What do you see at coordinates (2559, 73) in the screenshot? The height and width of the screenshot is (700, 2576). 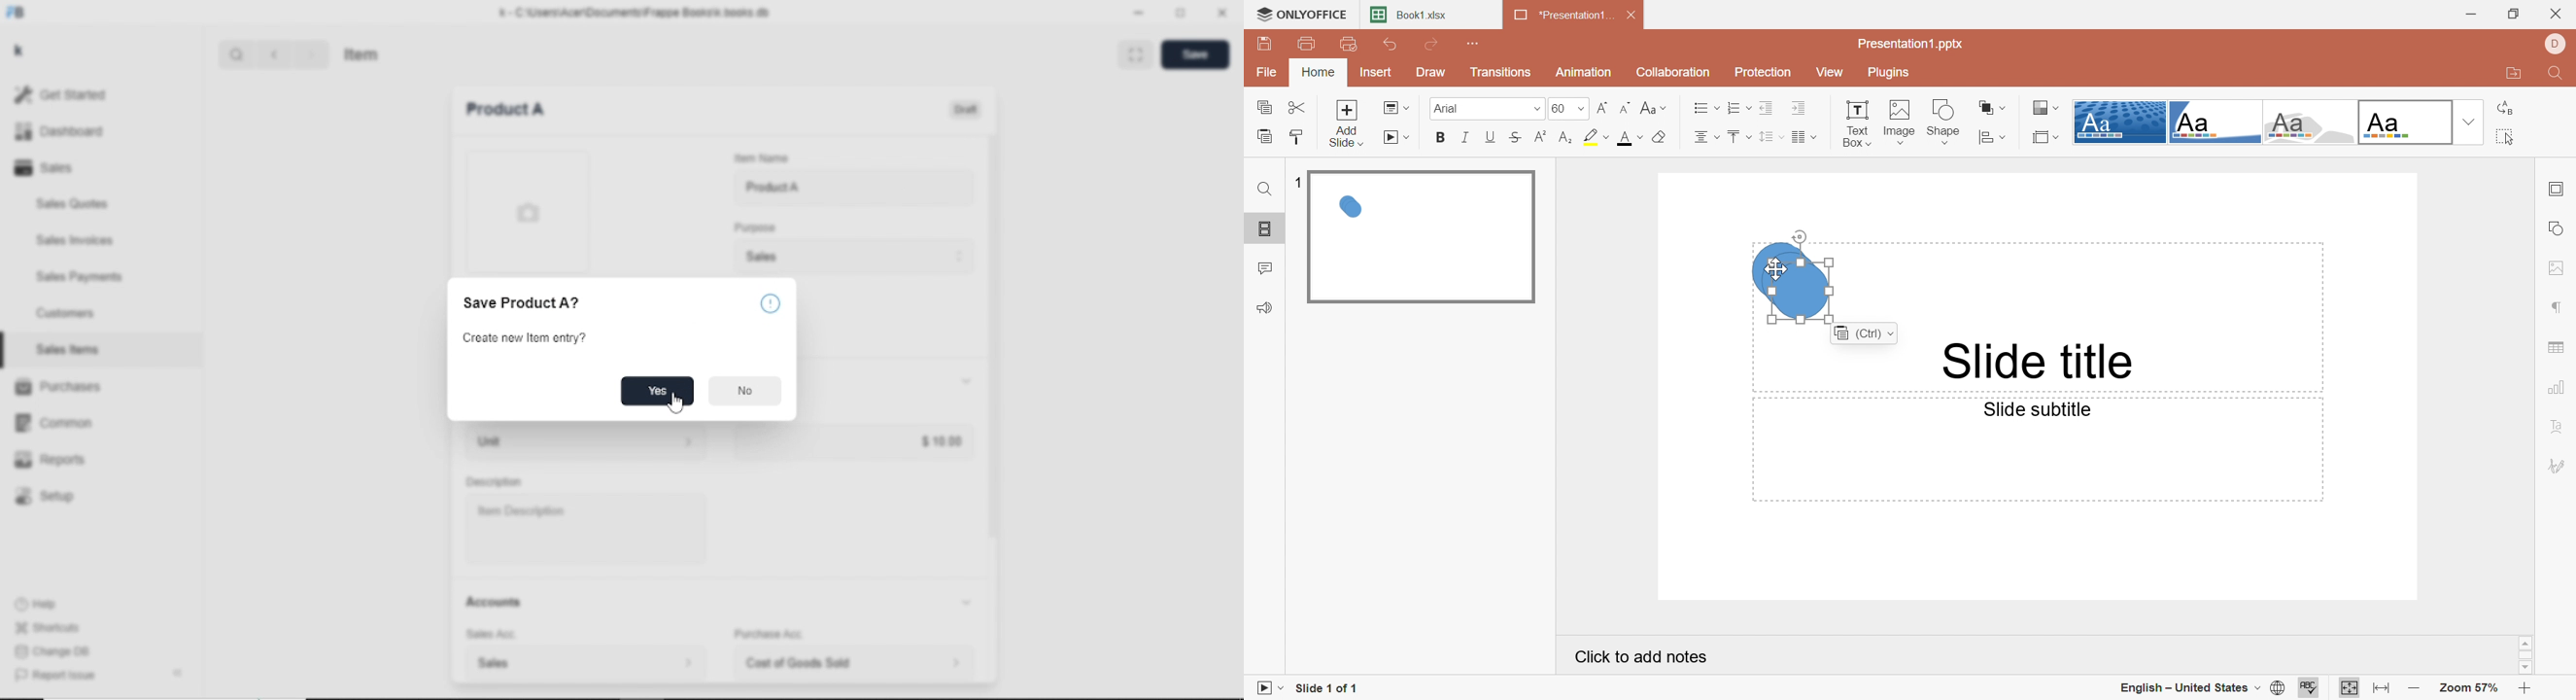 I see `Find` at bounding box center [2559, 73].